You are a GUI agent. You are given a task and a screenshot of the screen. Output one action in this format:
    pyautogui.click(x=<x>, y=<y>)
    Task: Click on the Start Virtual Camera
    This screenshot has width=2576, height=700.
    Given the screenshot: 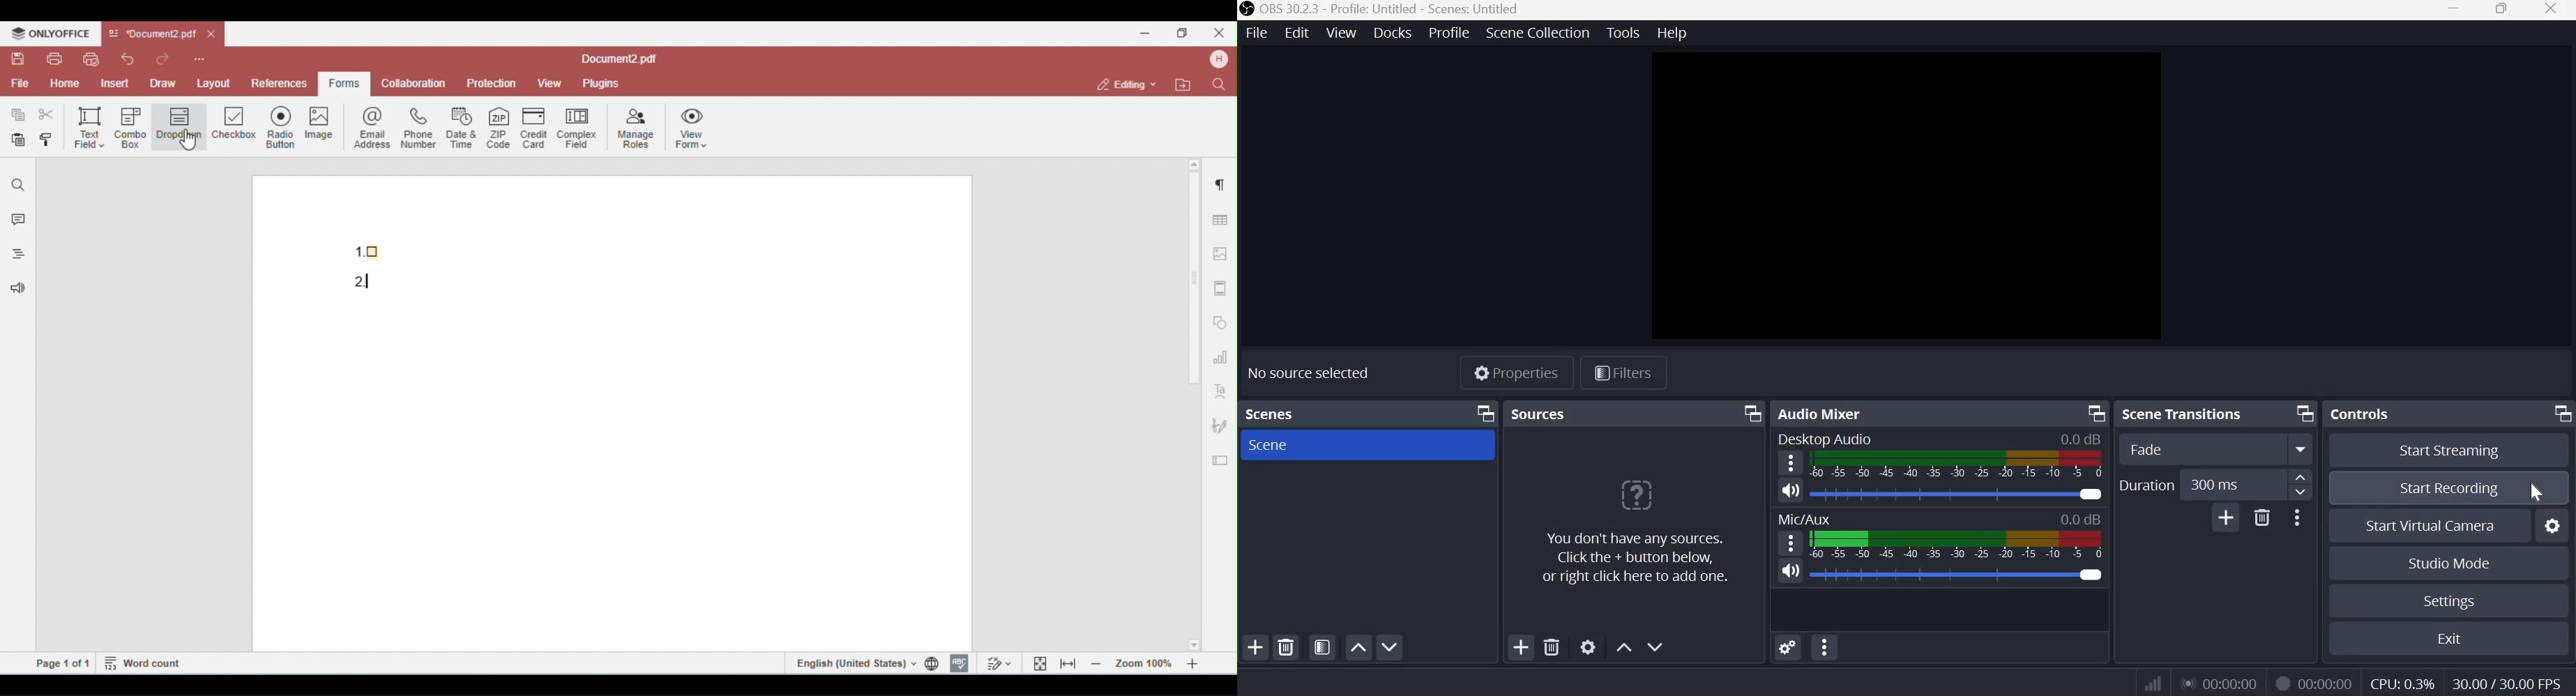 What is the action you would take?
    pyautogui.click(x=2427, y=526)
    